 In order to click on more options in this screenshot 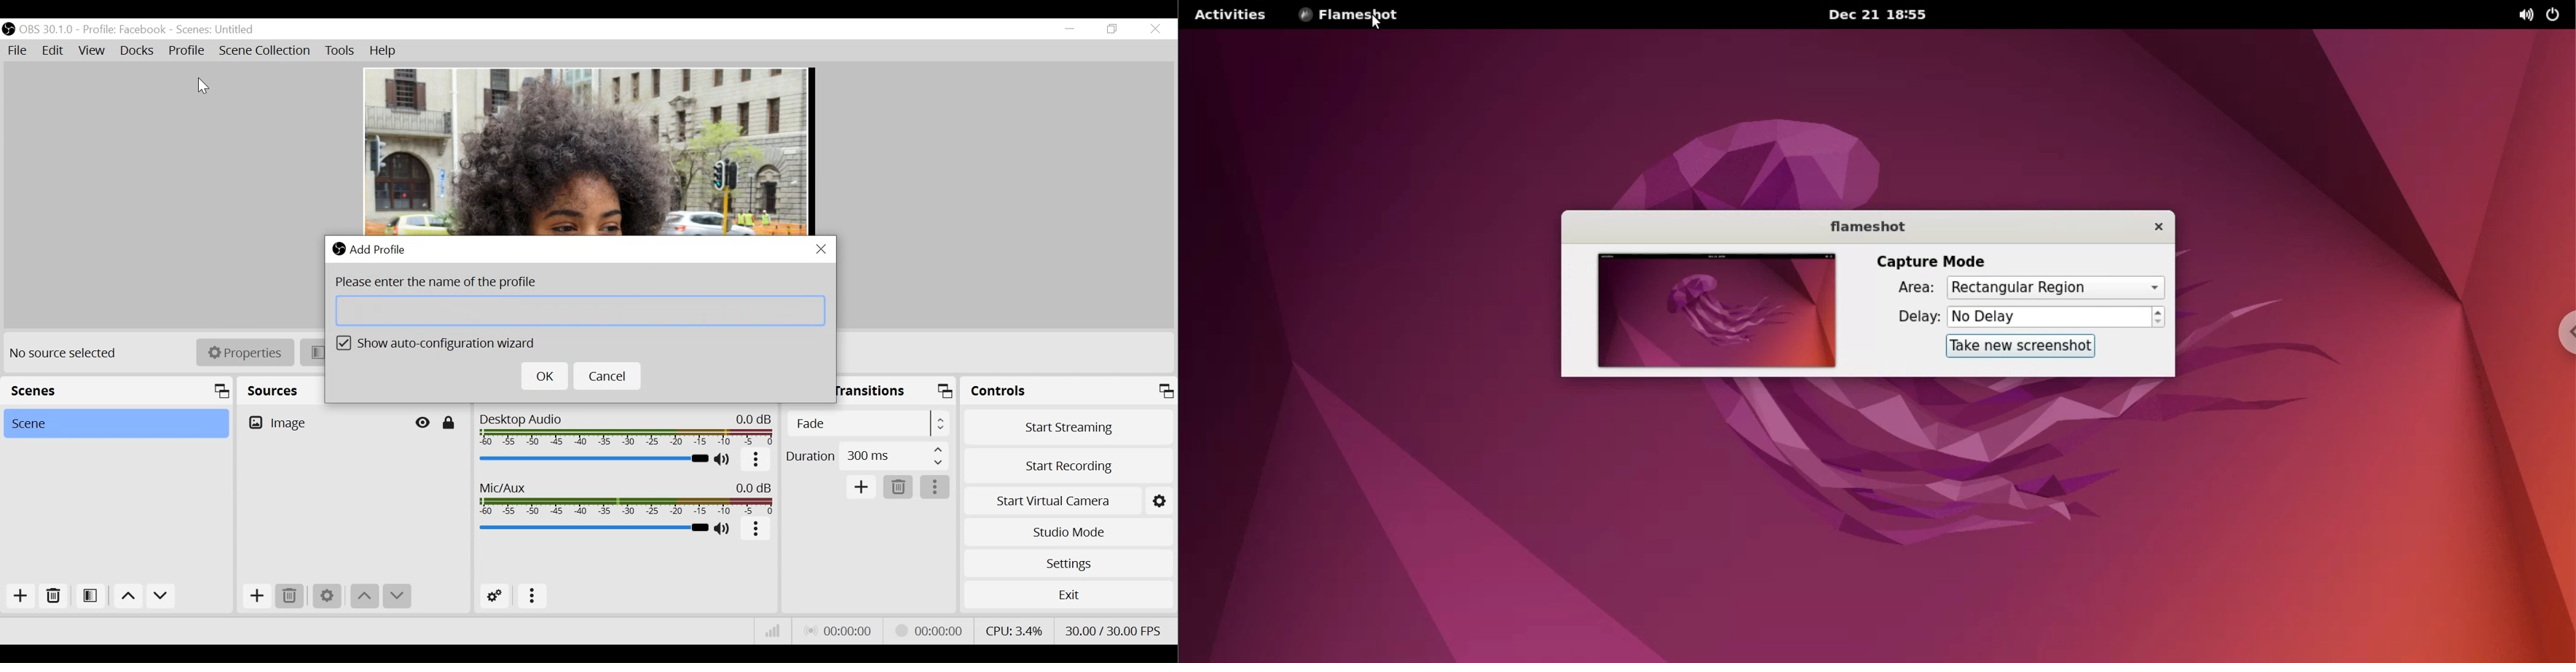, I will do `click(756, 530)`.